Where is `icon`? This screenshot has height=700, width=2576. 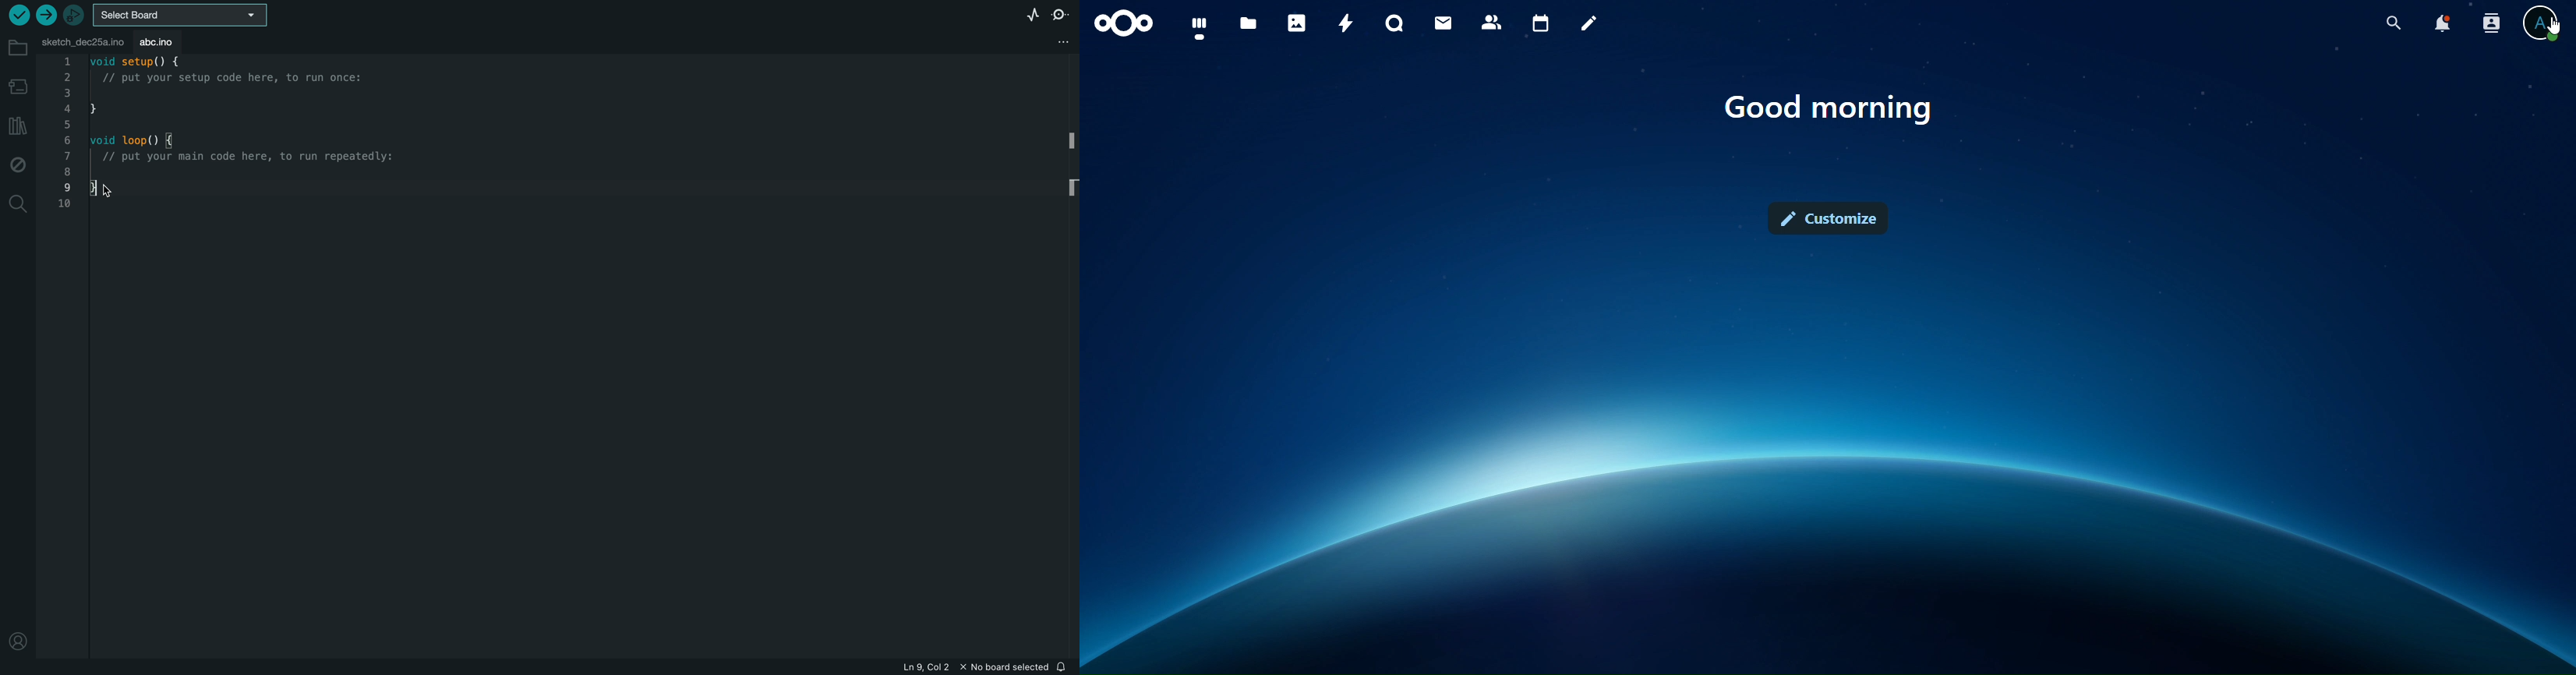
icon is located at coordinates (1123, 24).